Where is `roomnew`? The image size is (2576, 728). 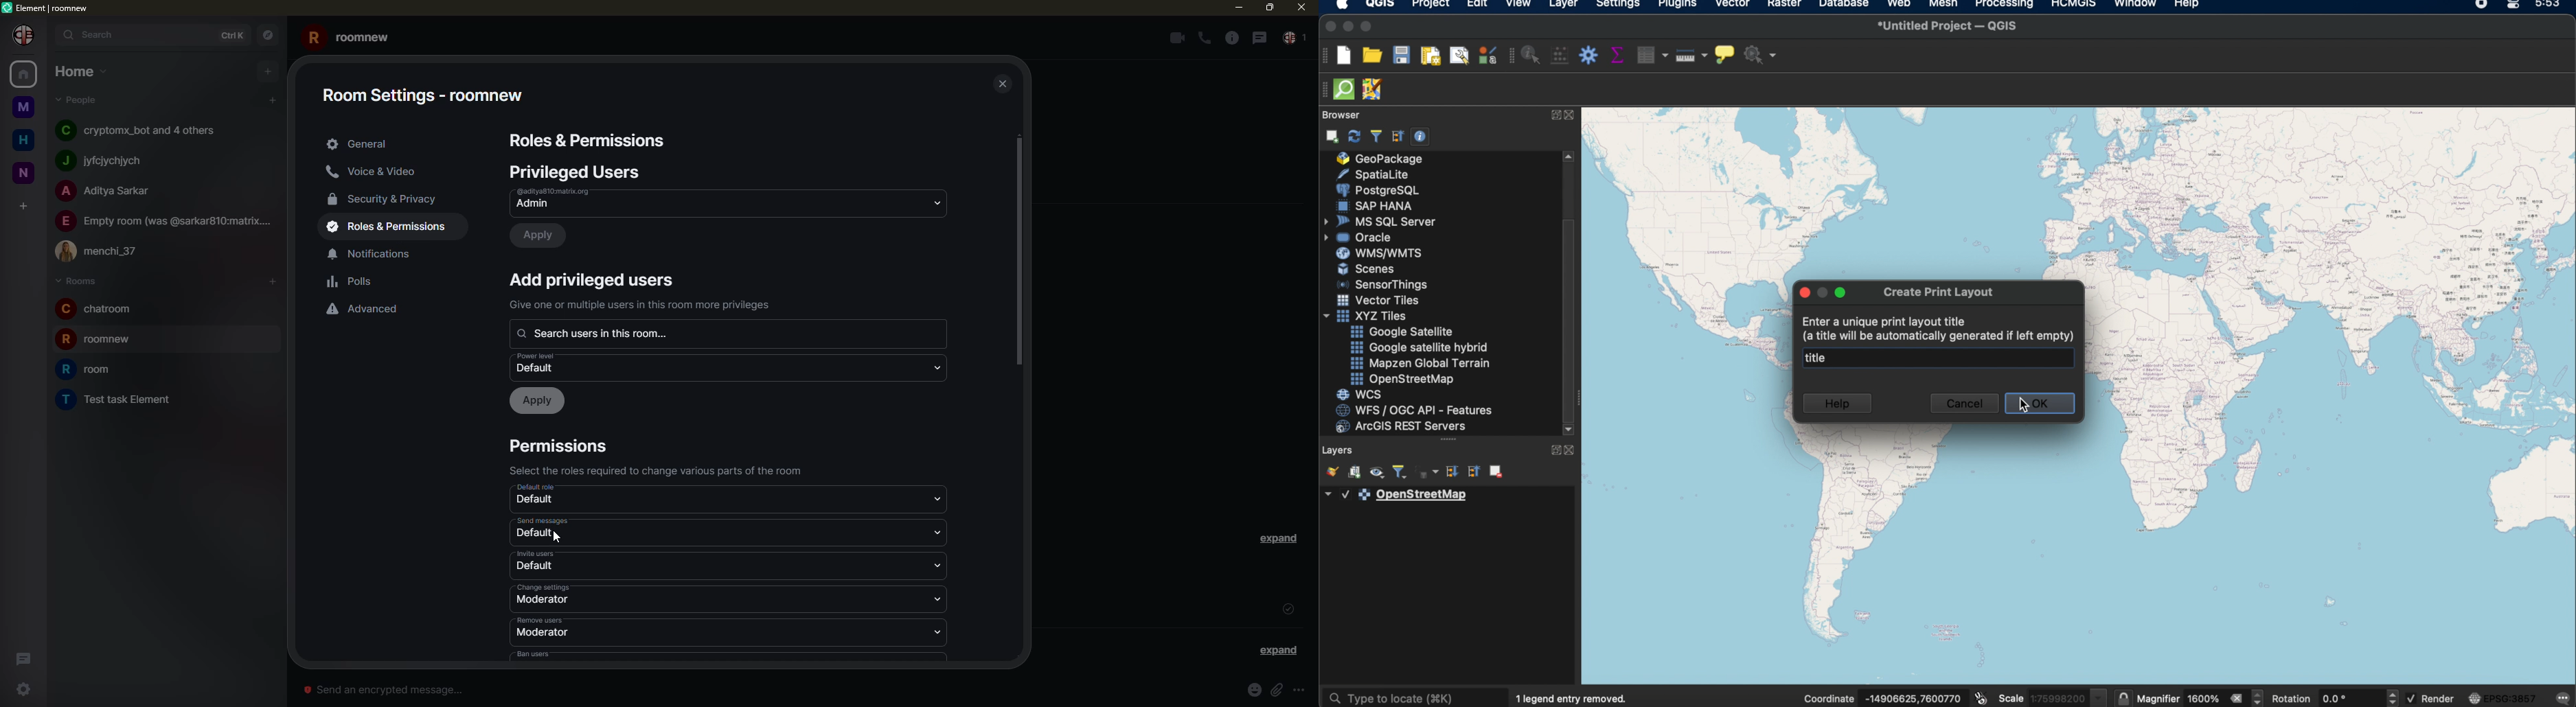 roomnew is located at coordinates (352, 36).